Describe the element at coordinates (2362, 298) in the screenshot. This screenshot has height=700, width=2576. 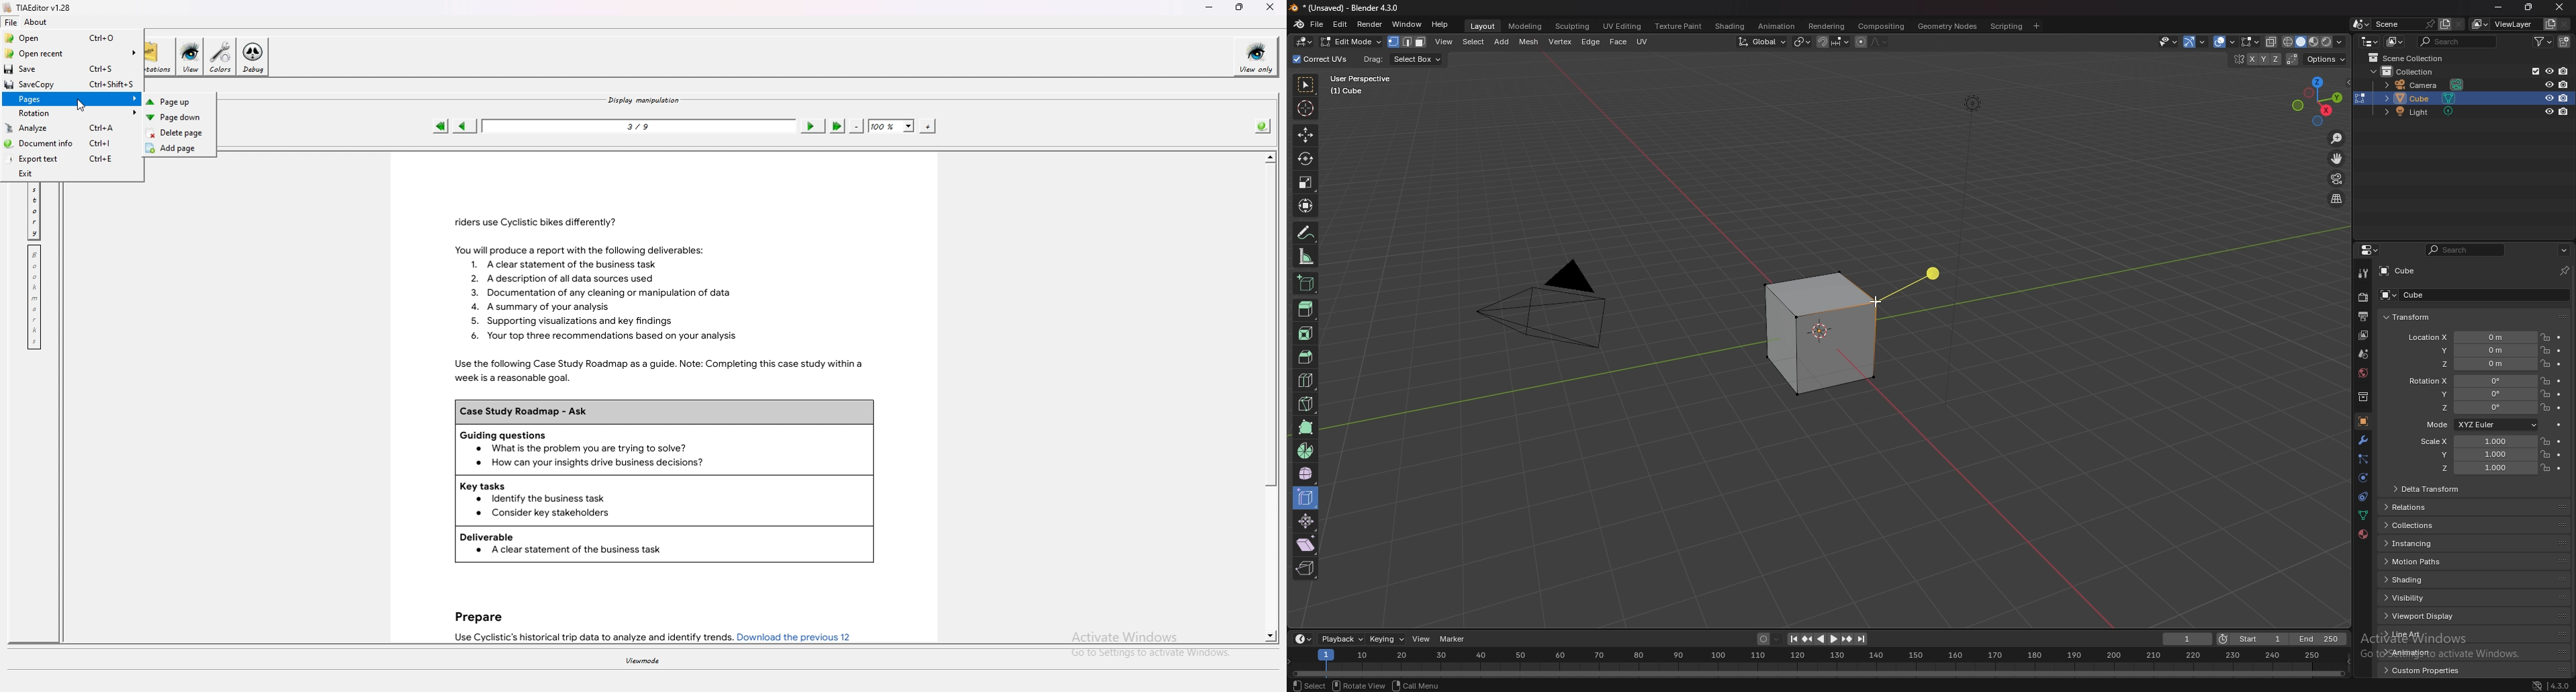
I see `render` at that location.